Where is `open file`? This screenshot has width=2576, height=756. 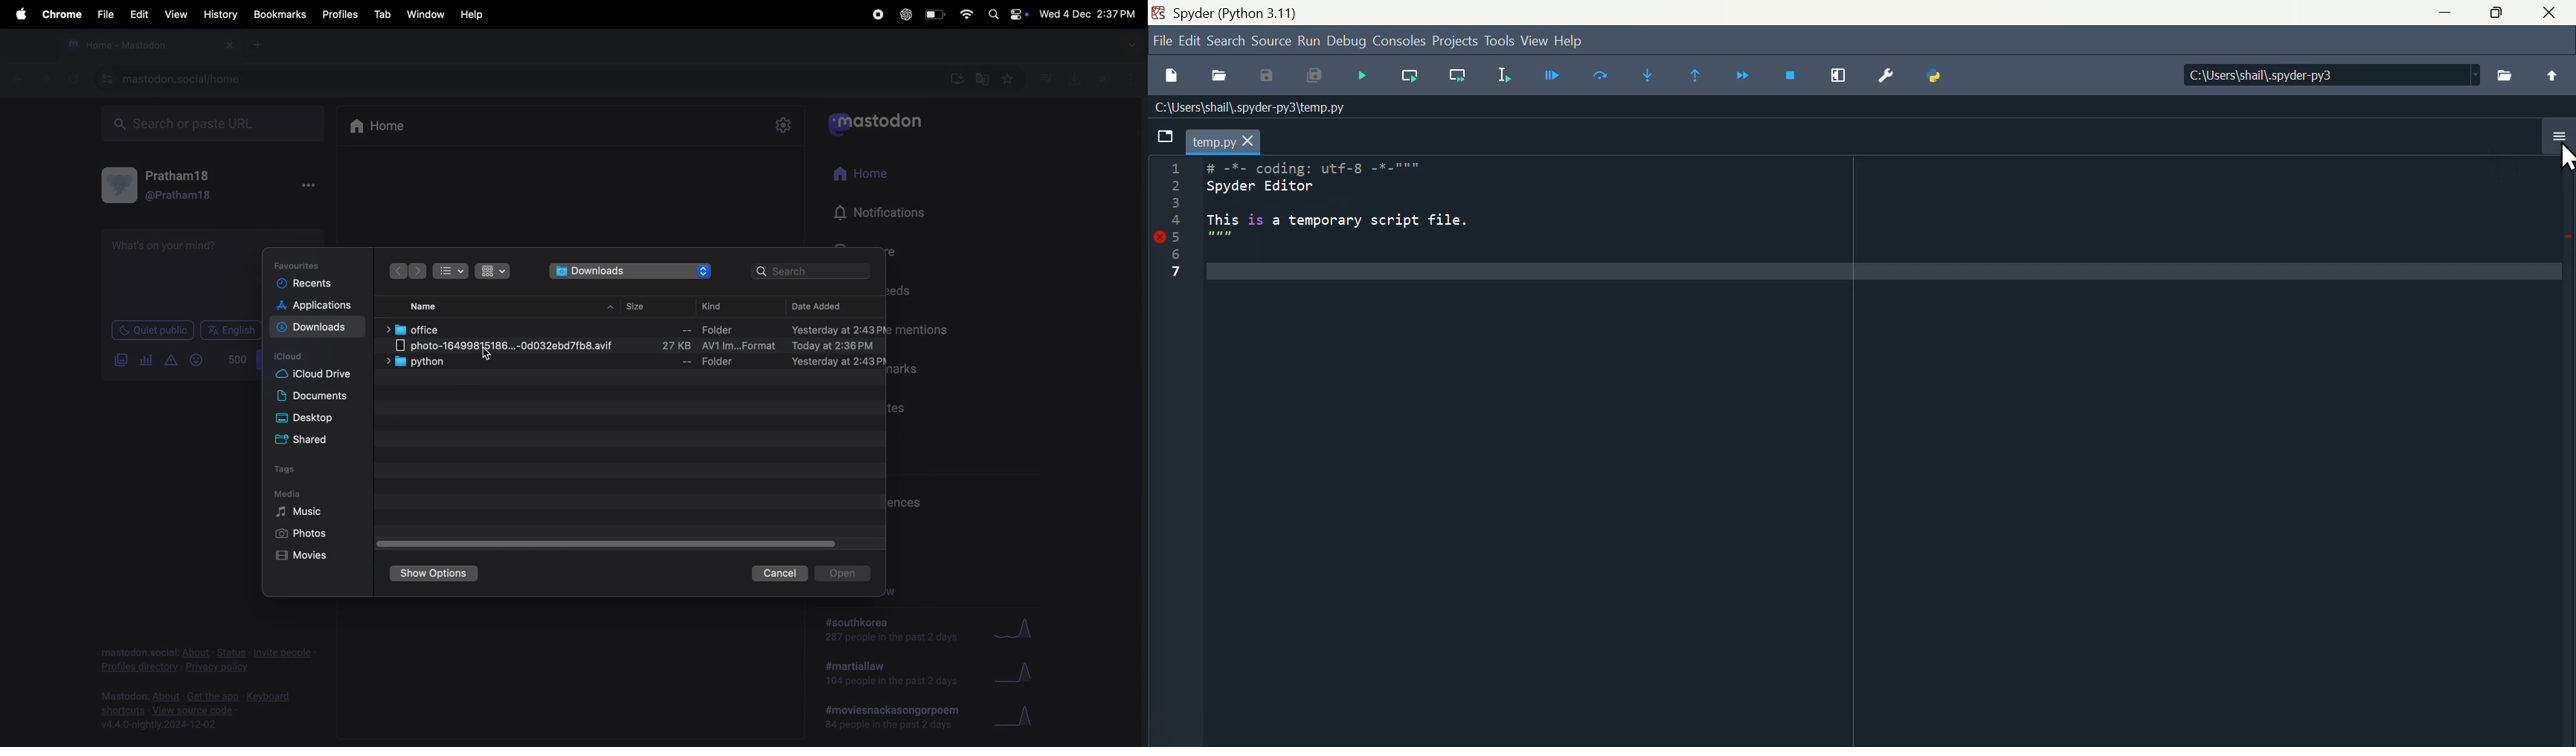
open file is located at coordinates (1223, 77).